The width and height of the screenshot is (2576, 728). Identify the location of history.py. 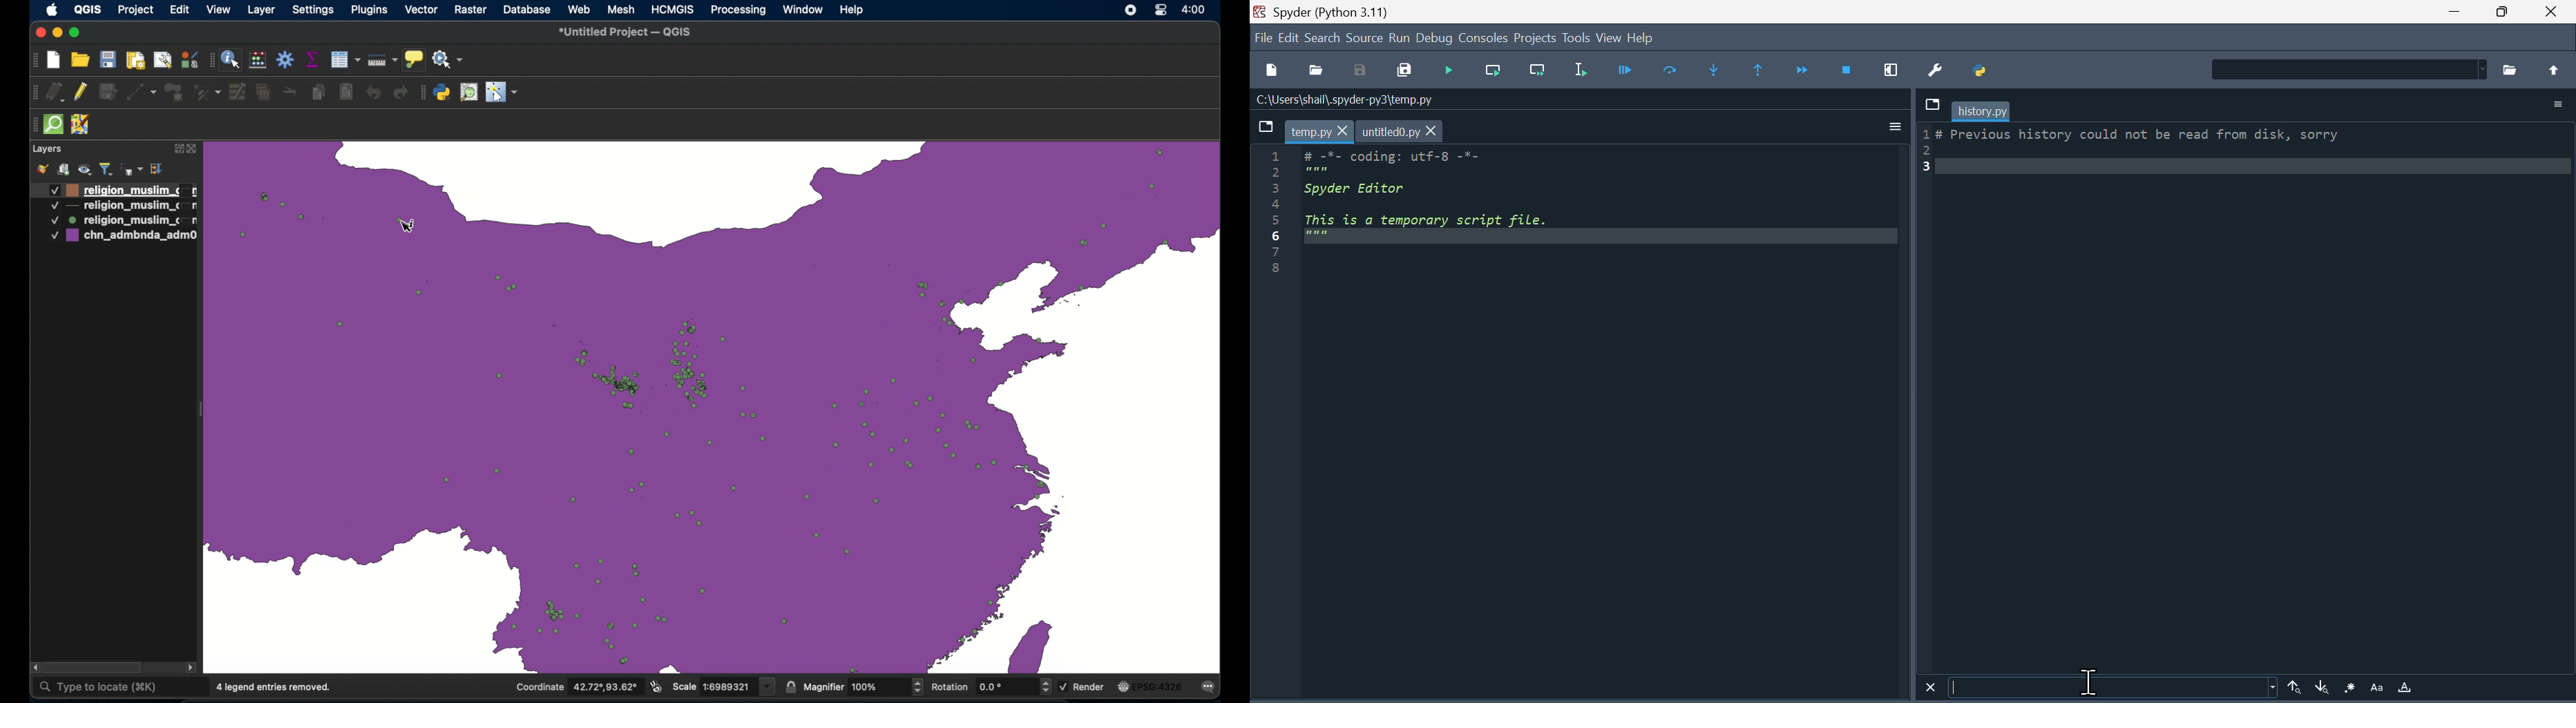
(1981, 111).